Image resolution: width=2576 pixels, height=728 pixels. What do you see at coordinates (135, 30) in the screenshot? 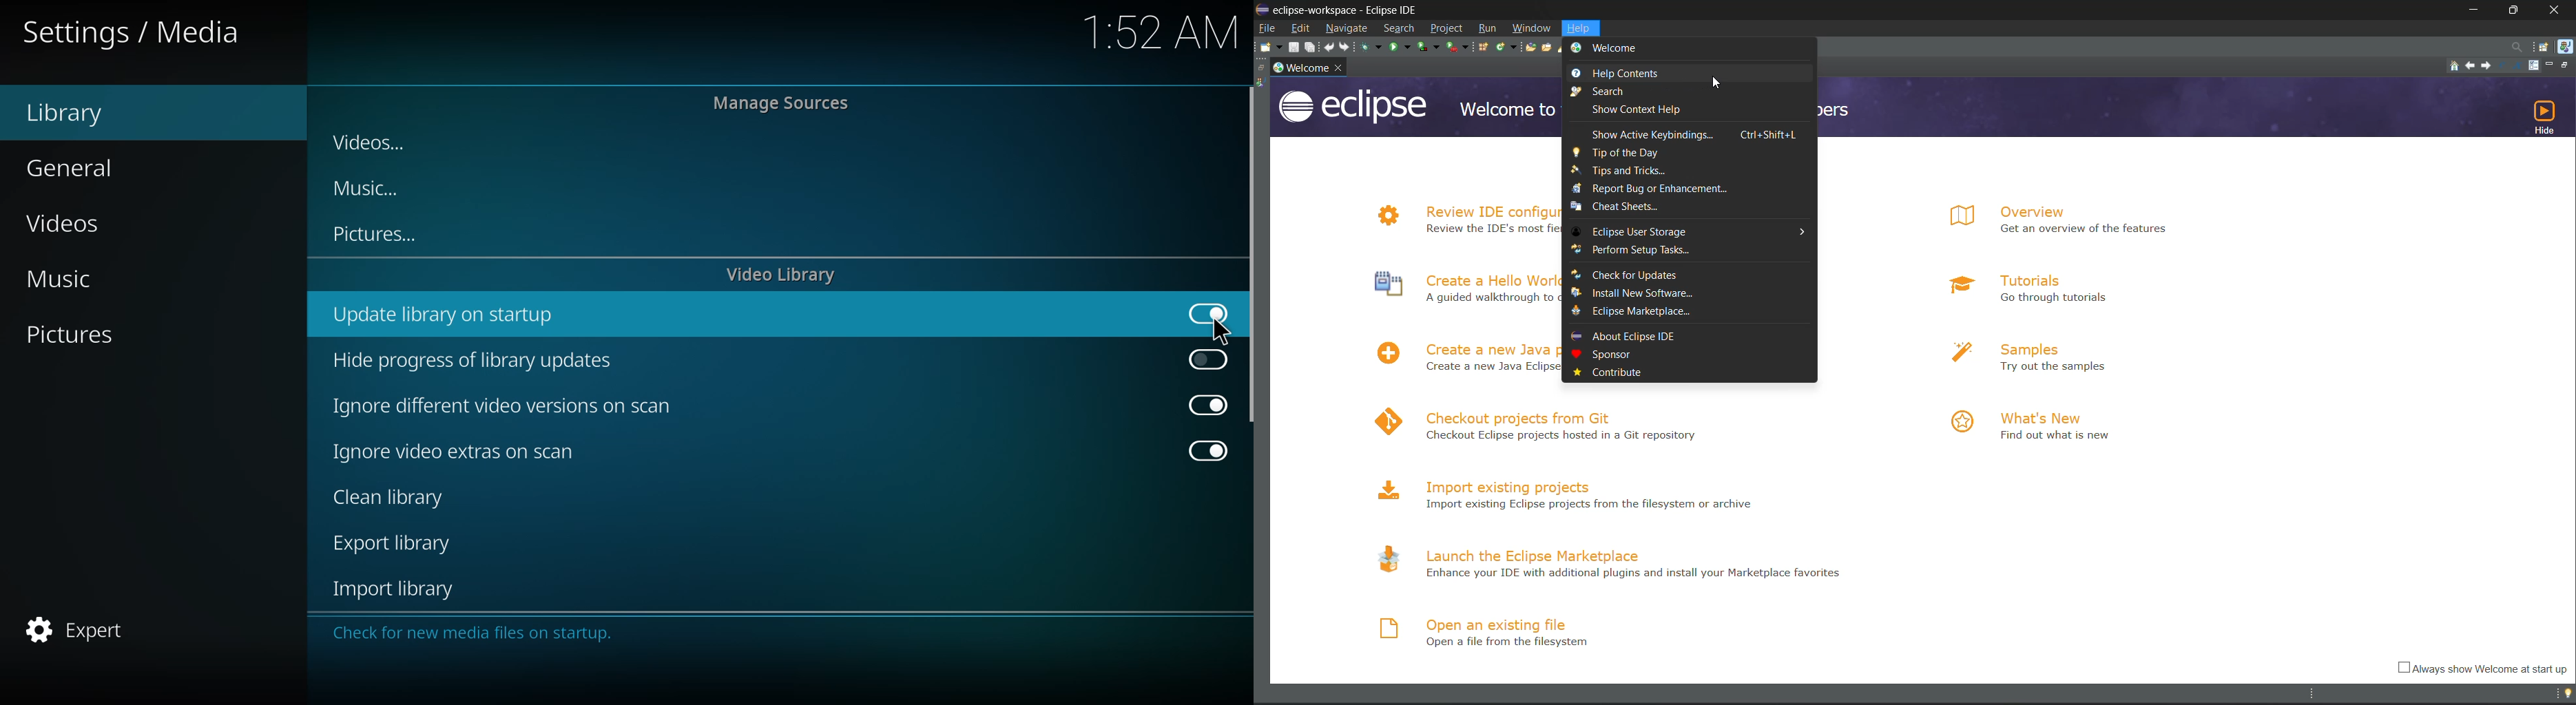
I see `settings media` at bounding box center [135, 30].